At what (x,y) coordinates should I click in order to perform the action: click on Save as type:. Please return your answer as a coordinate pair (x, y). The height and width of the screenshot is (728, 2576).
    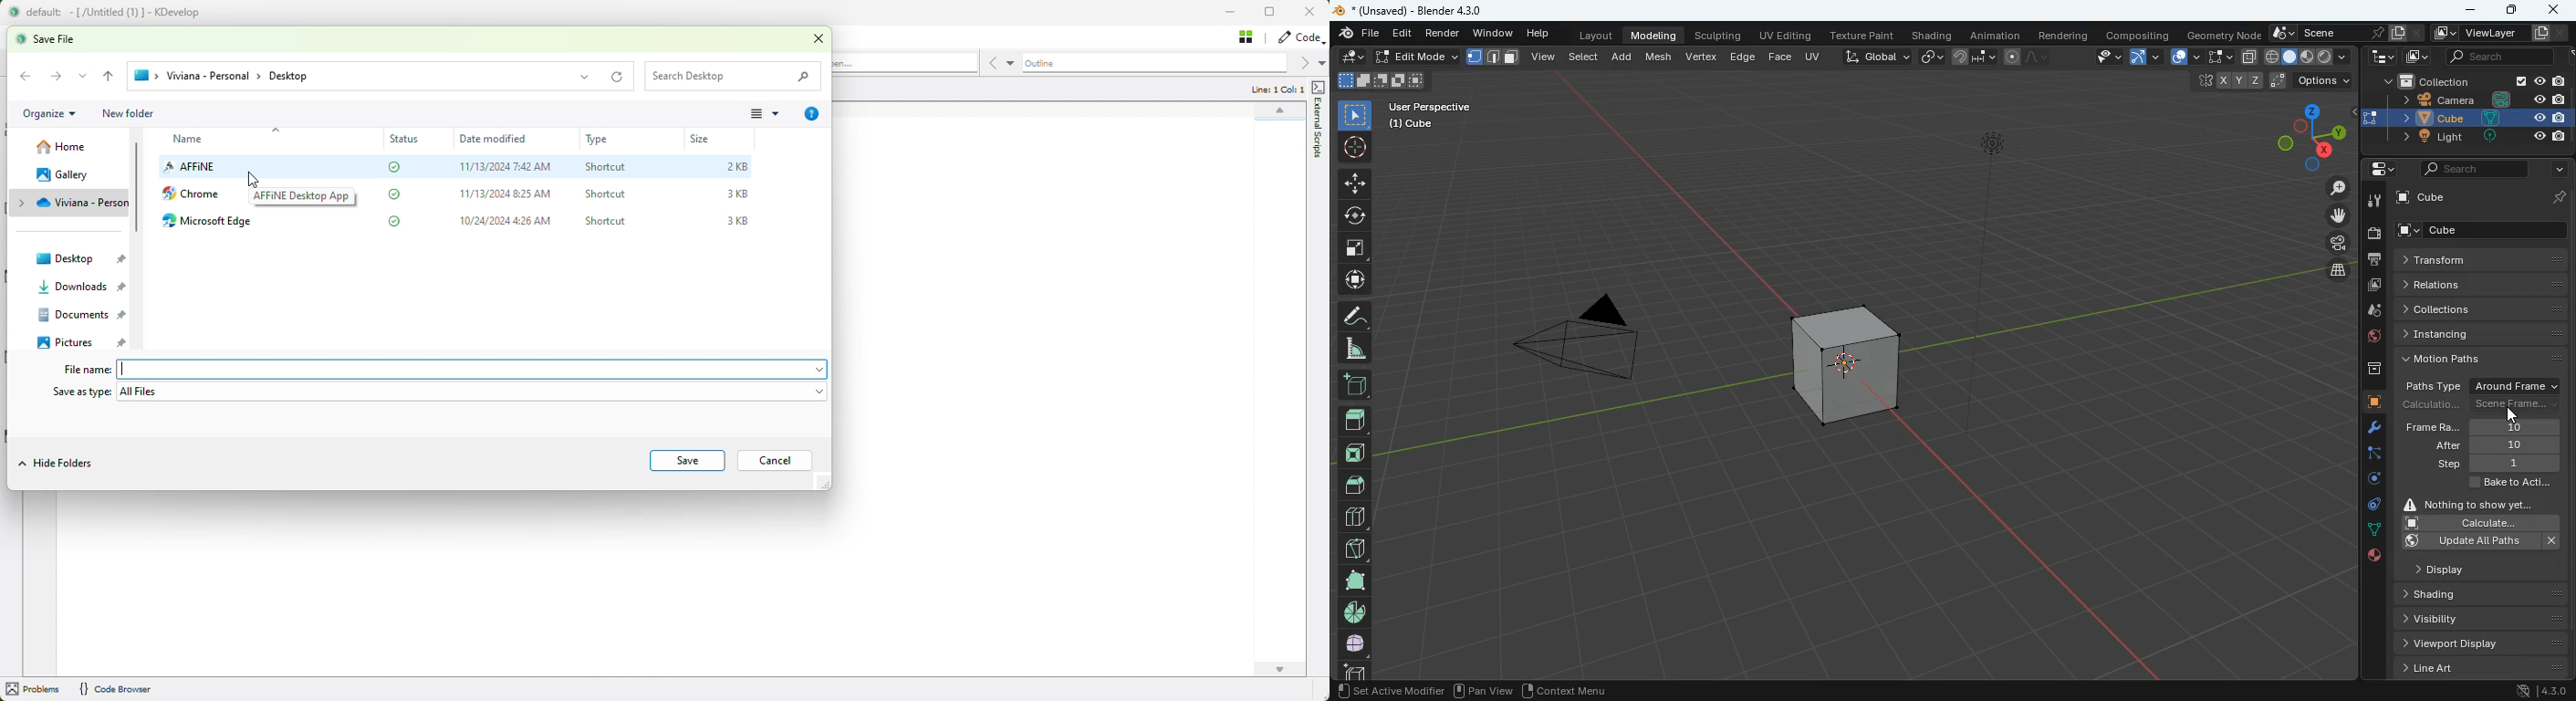
    Looking at the image, I should click on (82, 394).